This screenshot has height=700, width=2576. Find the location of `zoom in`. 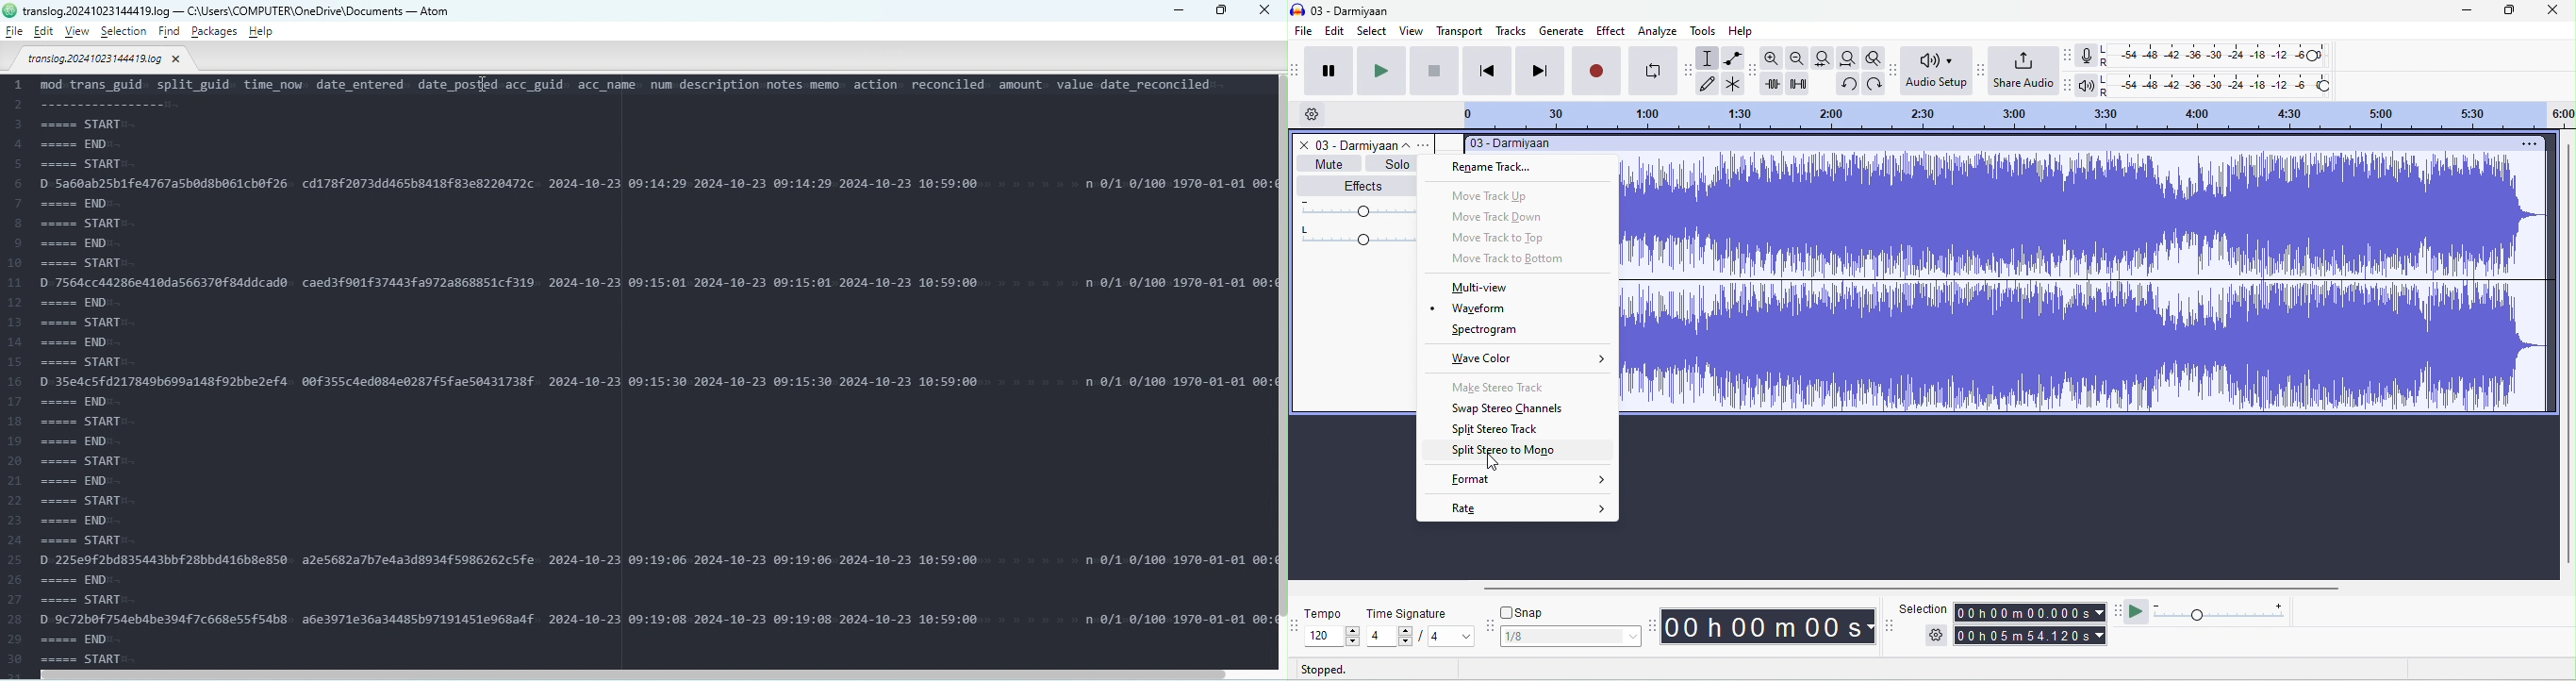

zoom in is located at coordinates (1771, 58).